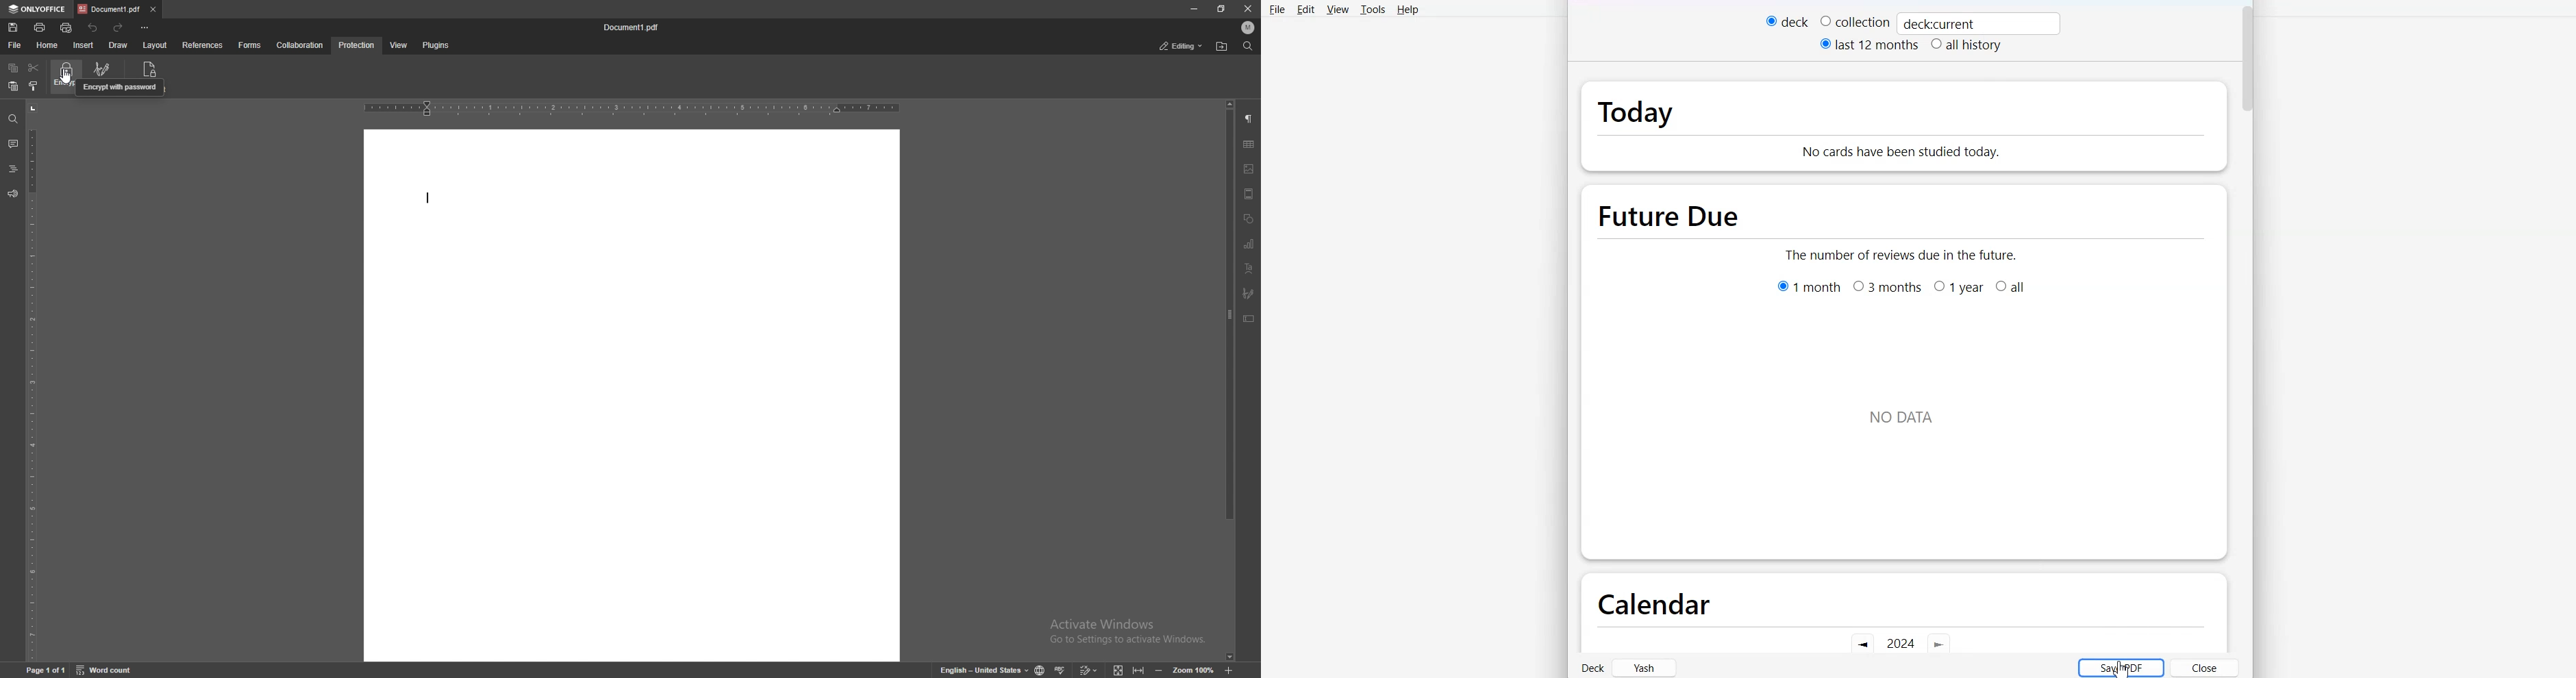 The image size is (2576, 700). Describe the element at coordinates (1786, 21) in the screenshot. I see `Deck` at that location.